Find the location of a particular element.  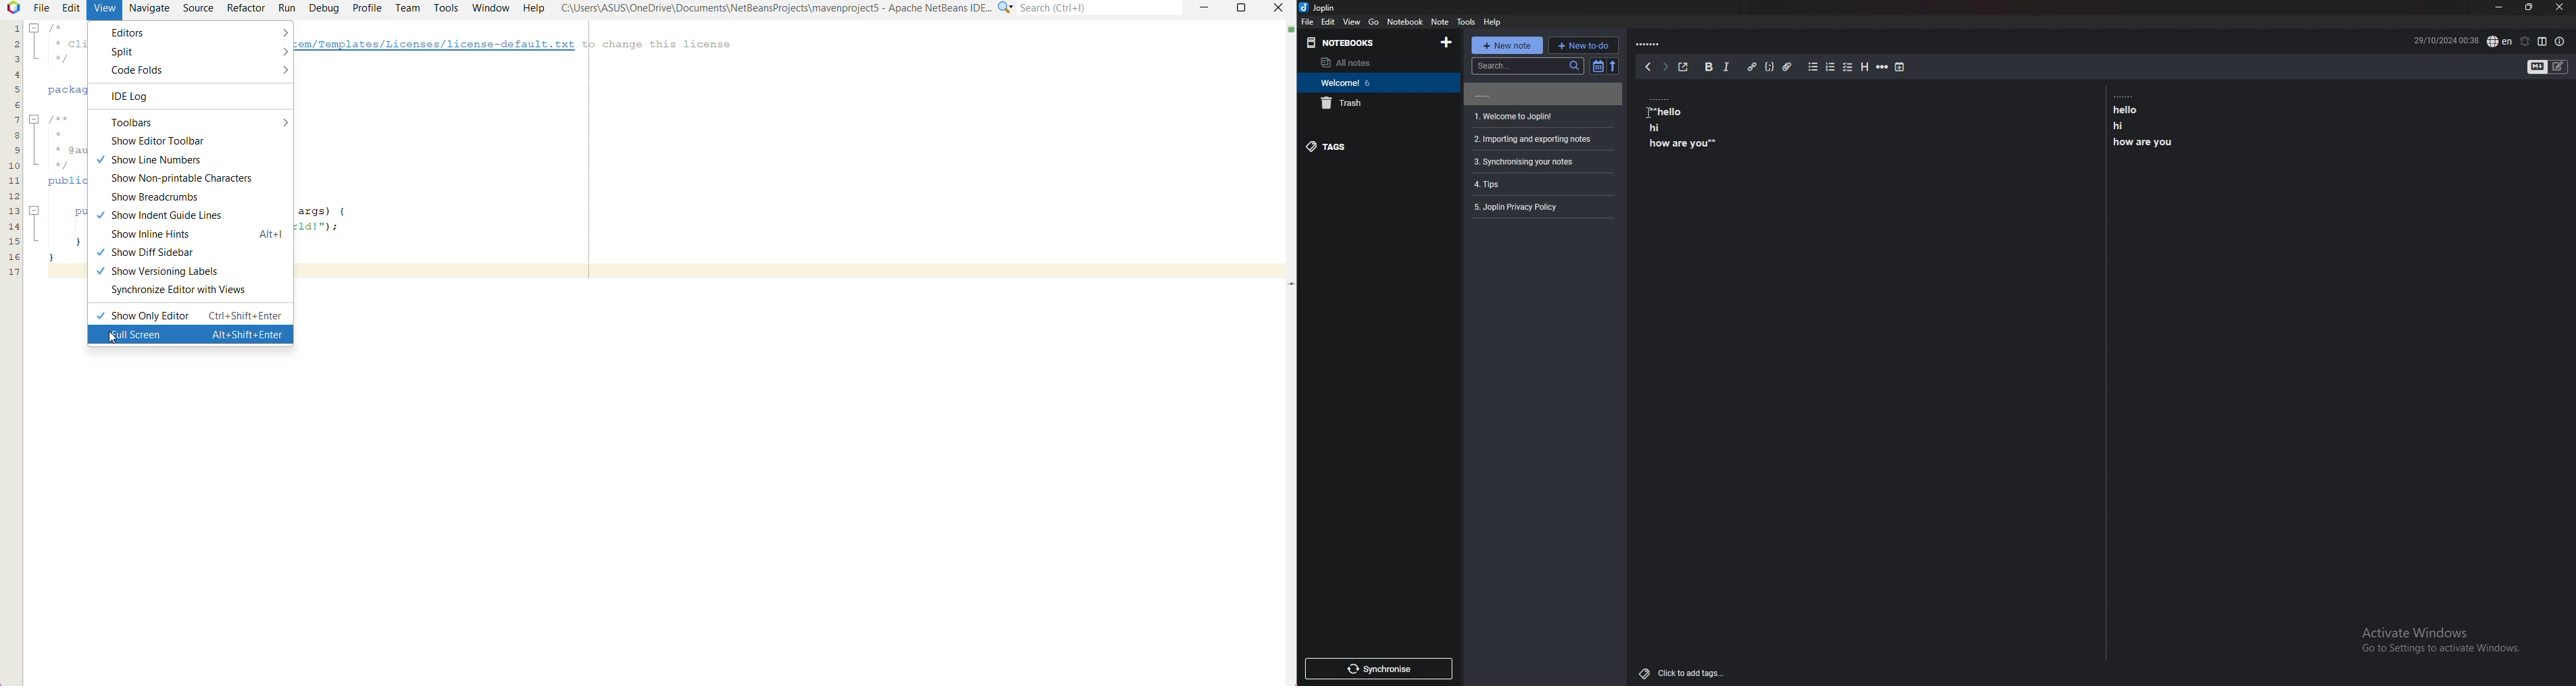

bold is located at coordinates (1708, 67).